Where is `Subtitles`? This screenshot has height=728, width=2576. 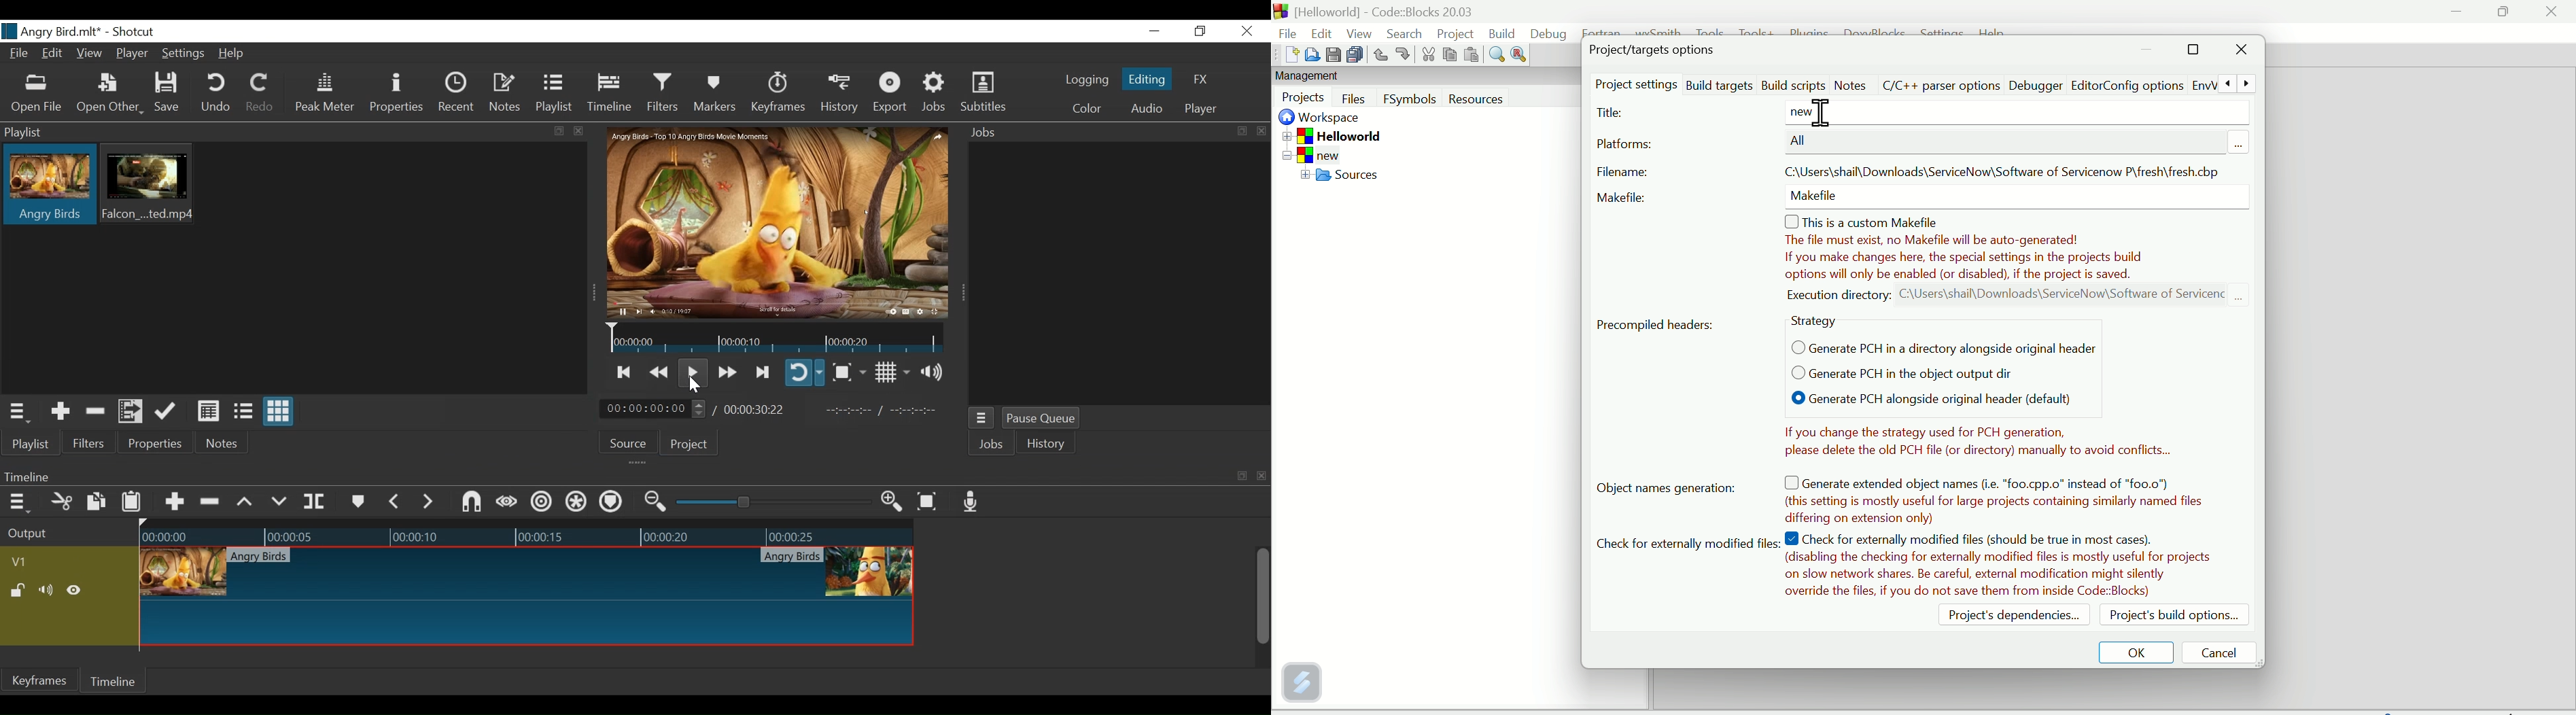 Subtitles is located at coordinates (984, 93).